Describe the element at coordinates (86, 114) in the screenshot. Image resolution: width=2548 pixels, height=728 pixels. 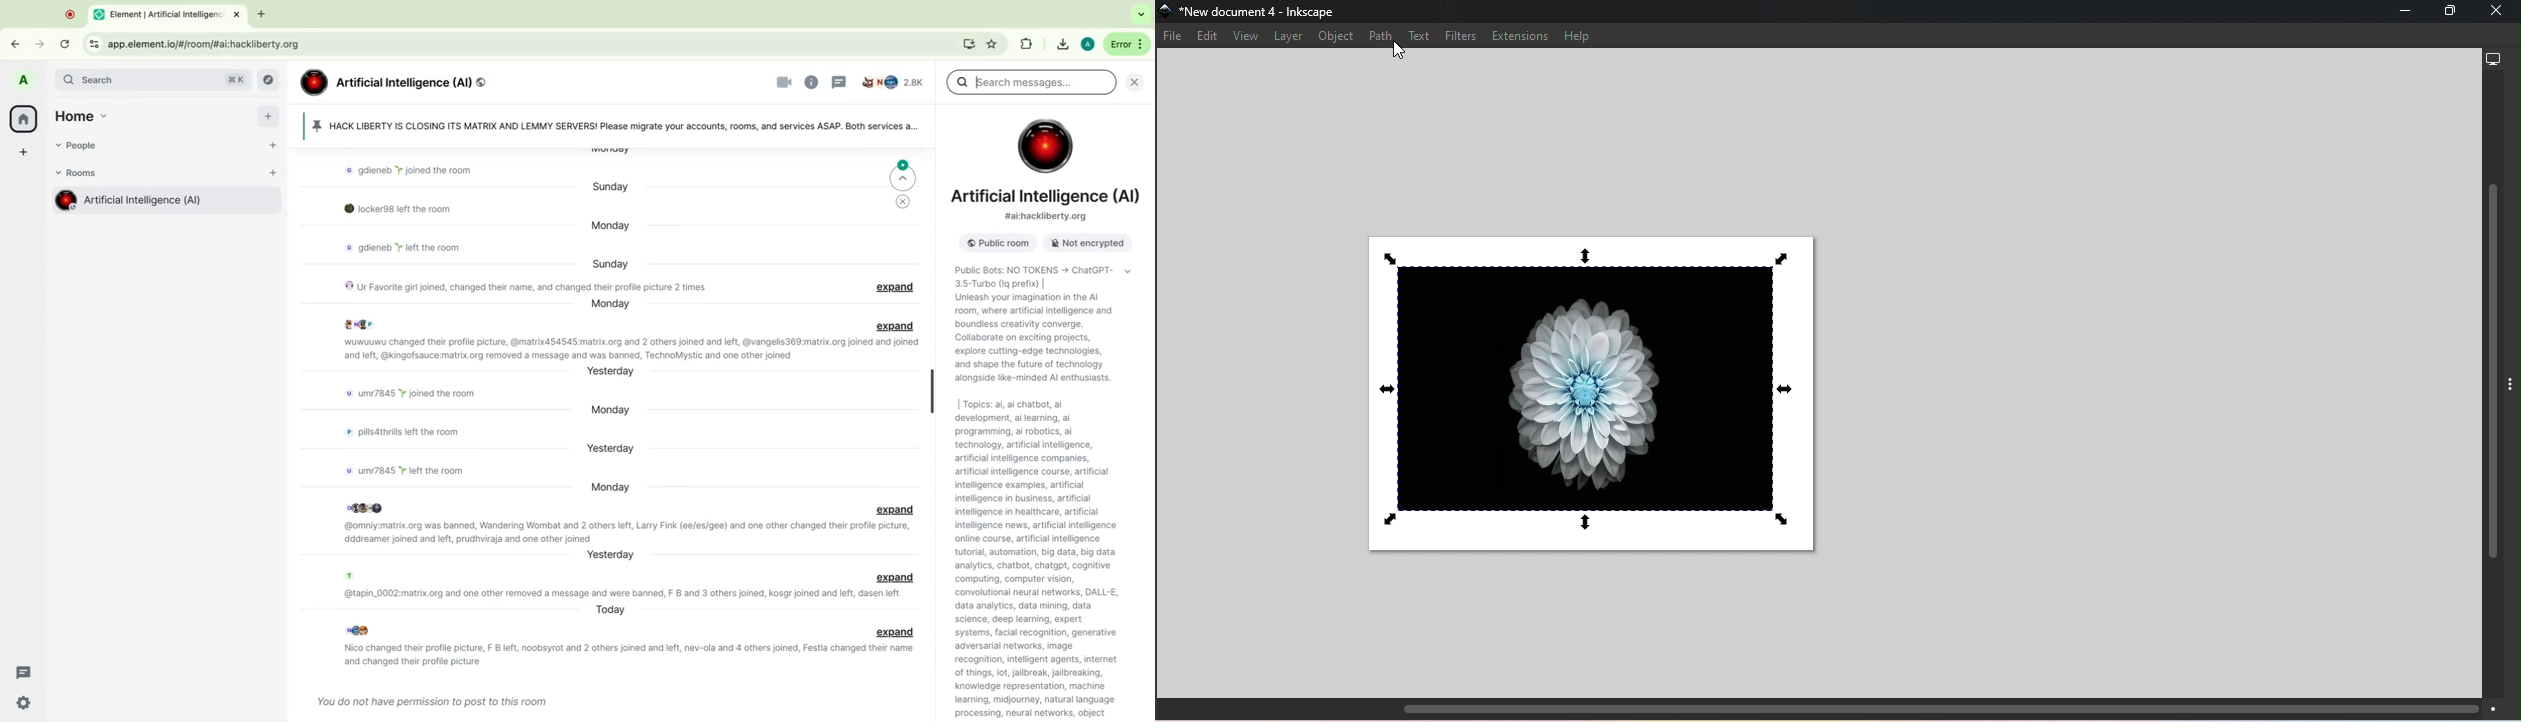
I see `home` at that location.